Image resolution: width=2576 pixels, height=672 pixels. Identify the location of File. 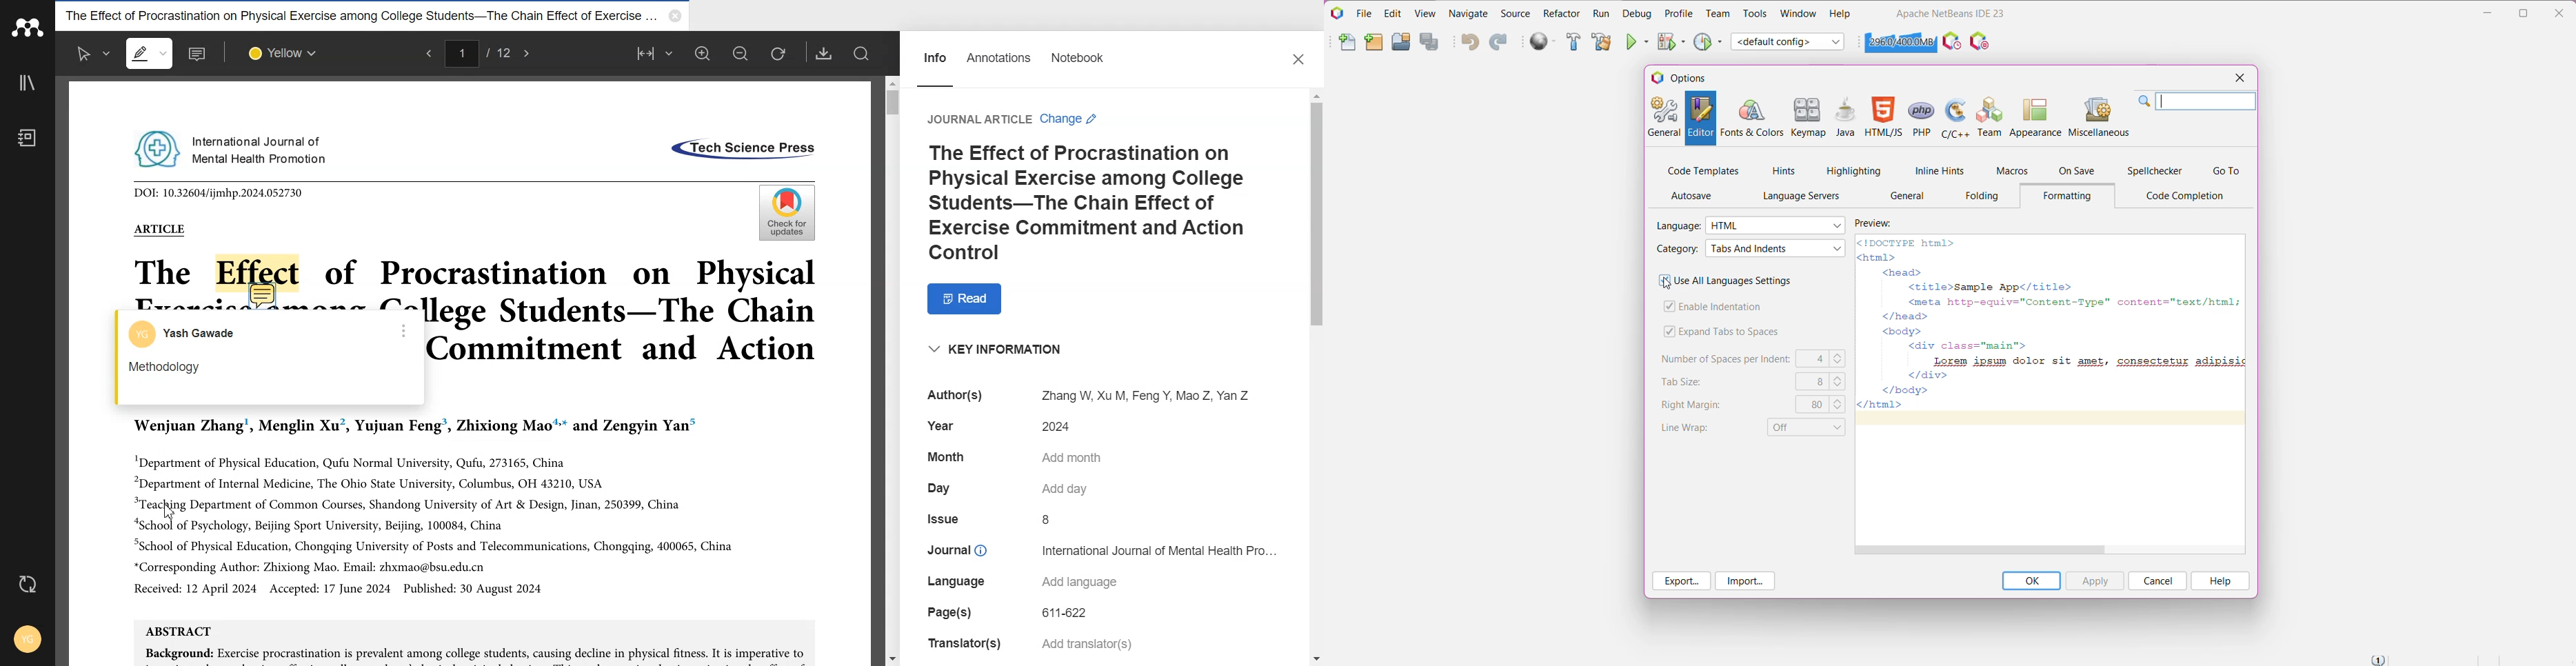
(1364, 14).